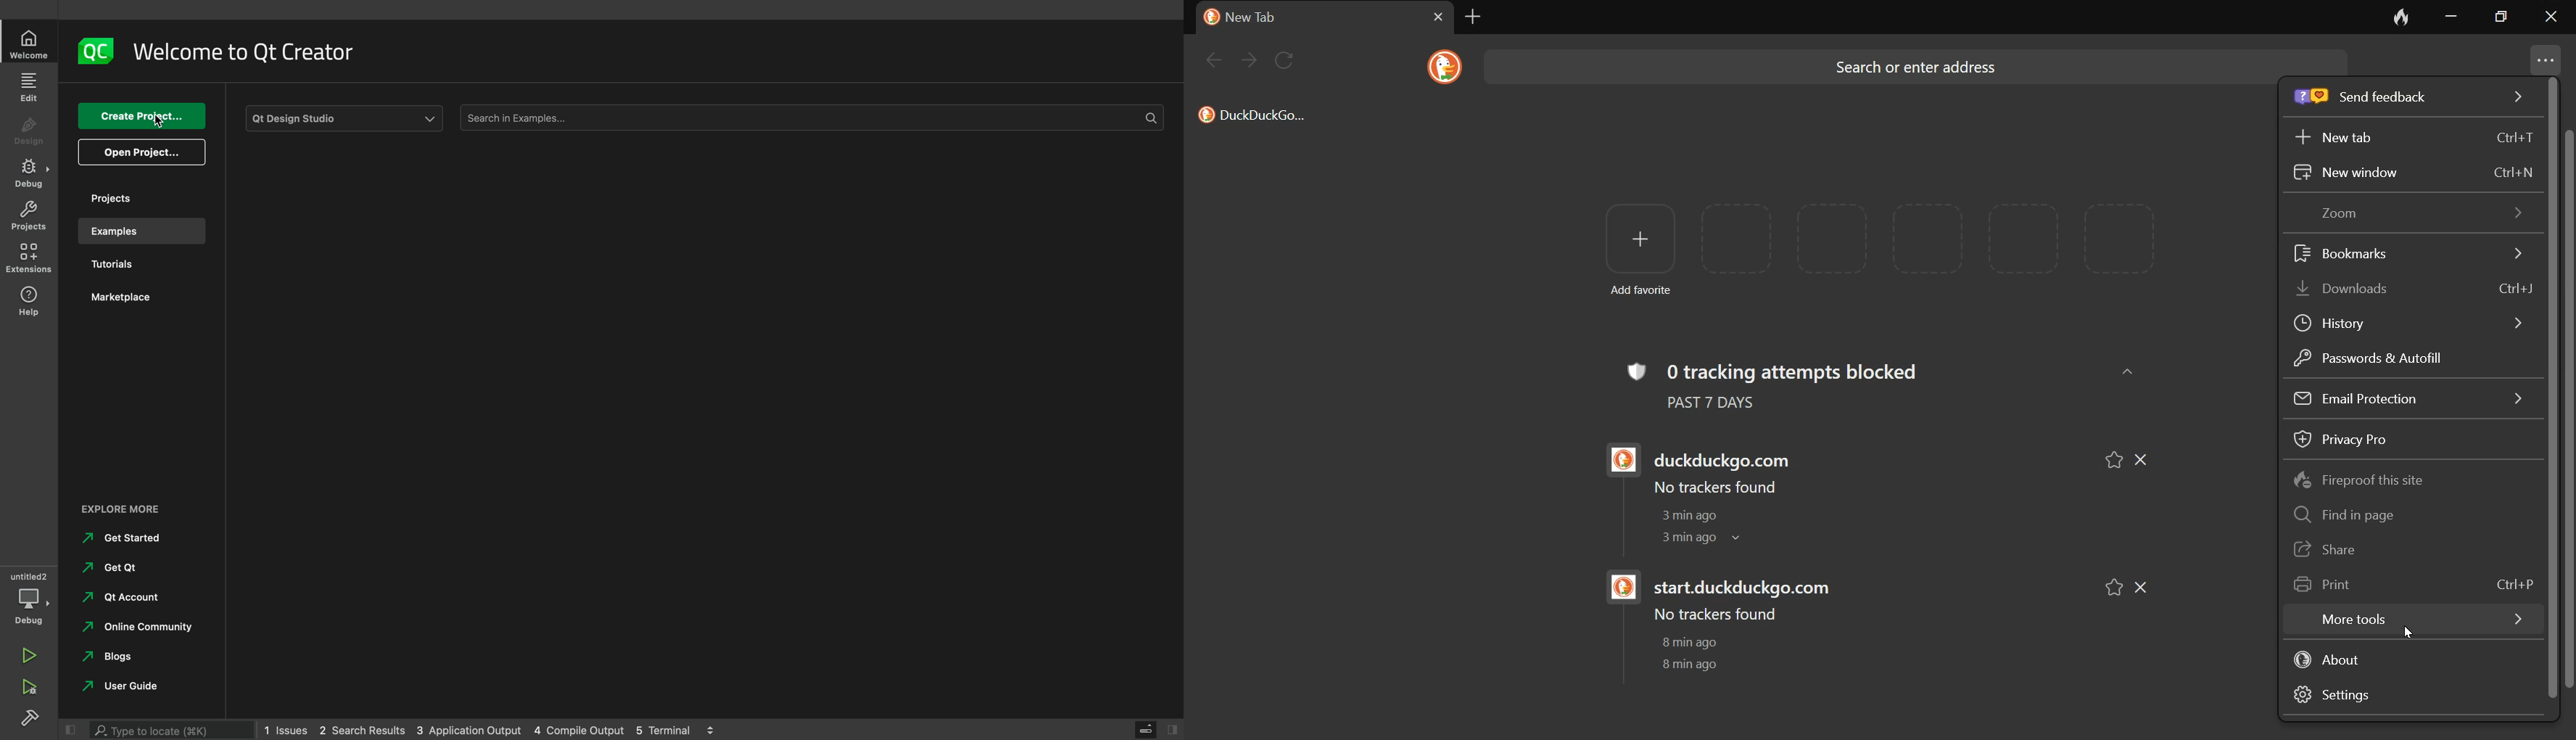 The height and width of the screenshot is (756, 2576). Describe the element at coordinates (1692, 643) in the screenshot. I see `8 min ago` at that location.